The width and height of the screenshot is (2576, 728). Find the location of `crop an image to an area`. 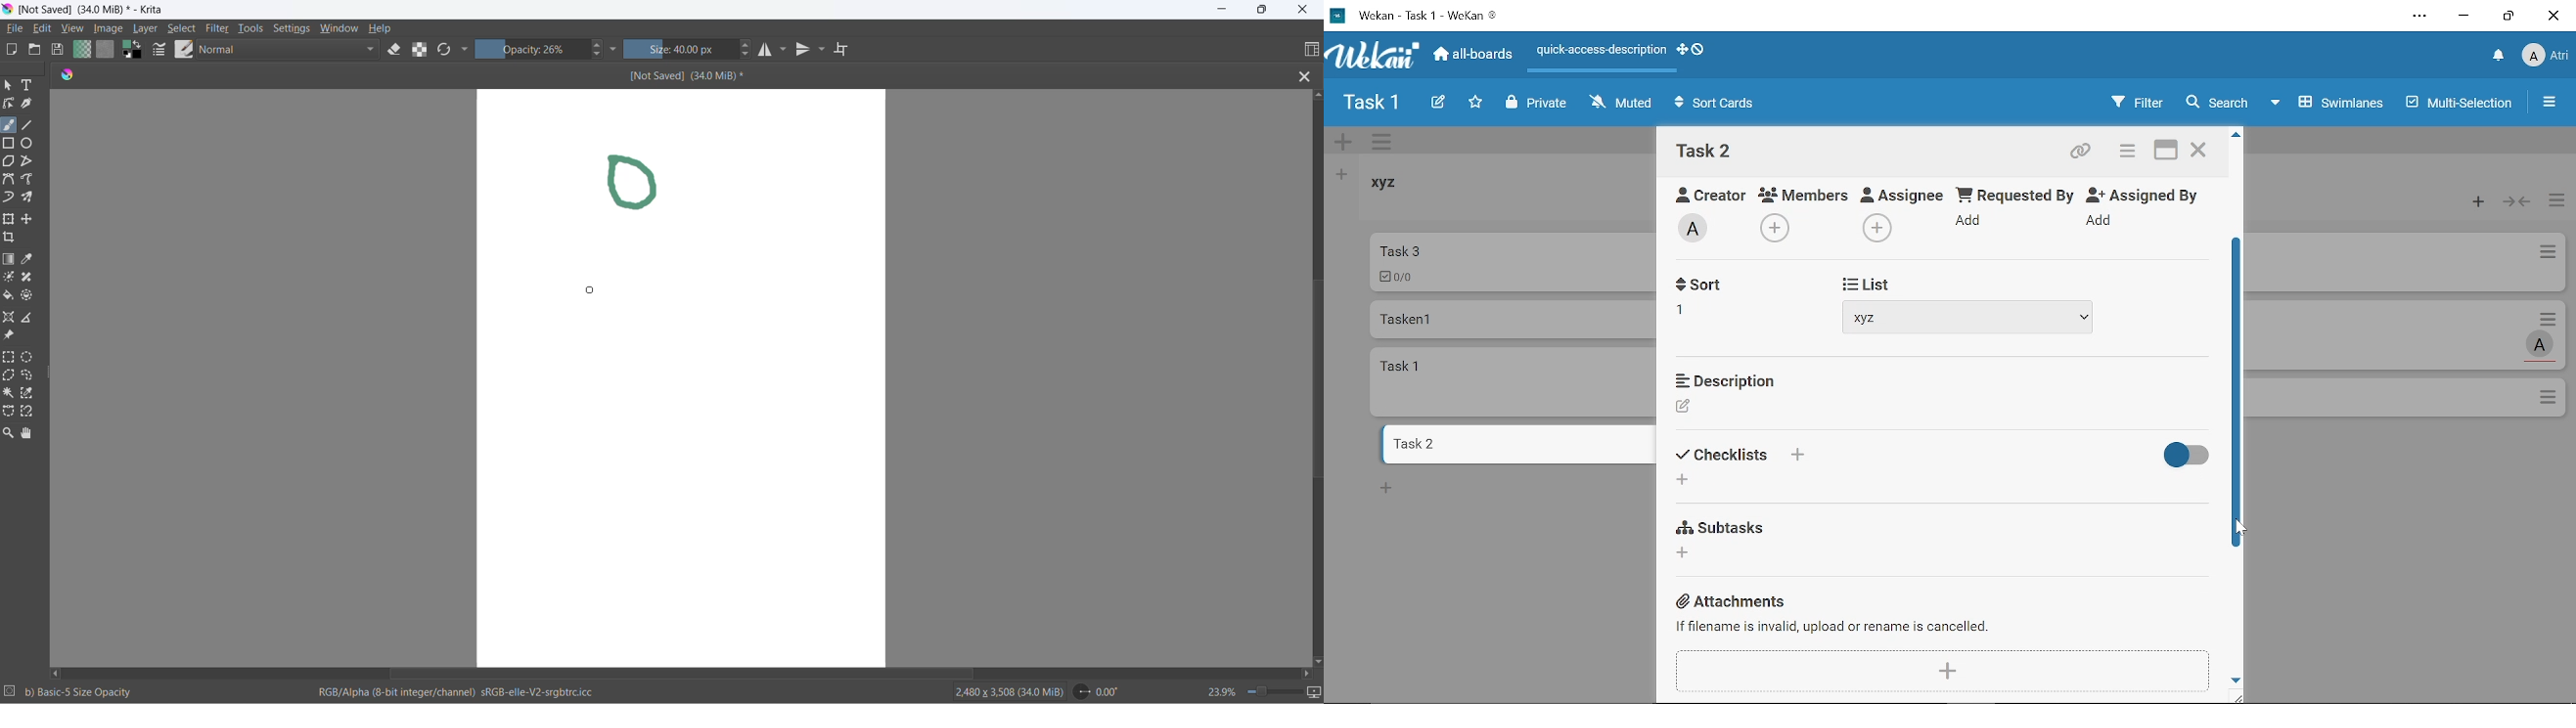

crop an image to an area is located at coordinates (14, 240).